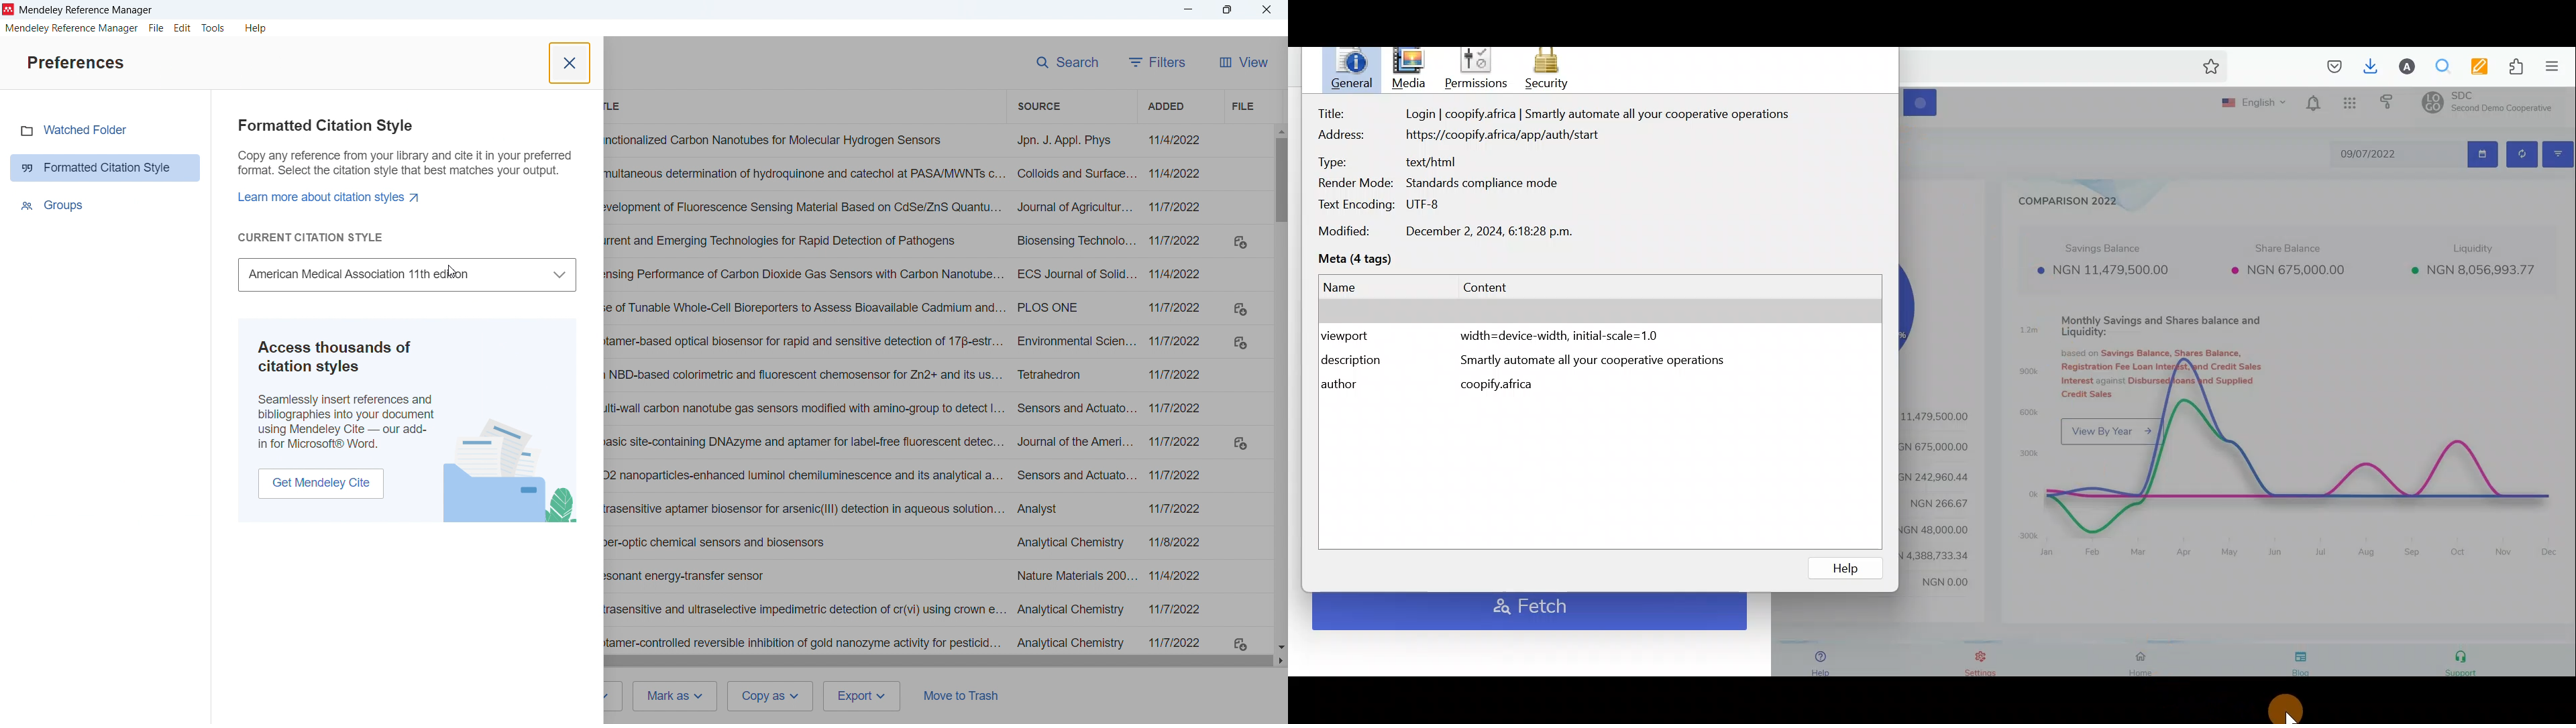  What do you see at coordinates (1809, 169) in the screenshot?
I see `Background` at bounding box center [1809, 169].